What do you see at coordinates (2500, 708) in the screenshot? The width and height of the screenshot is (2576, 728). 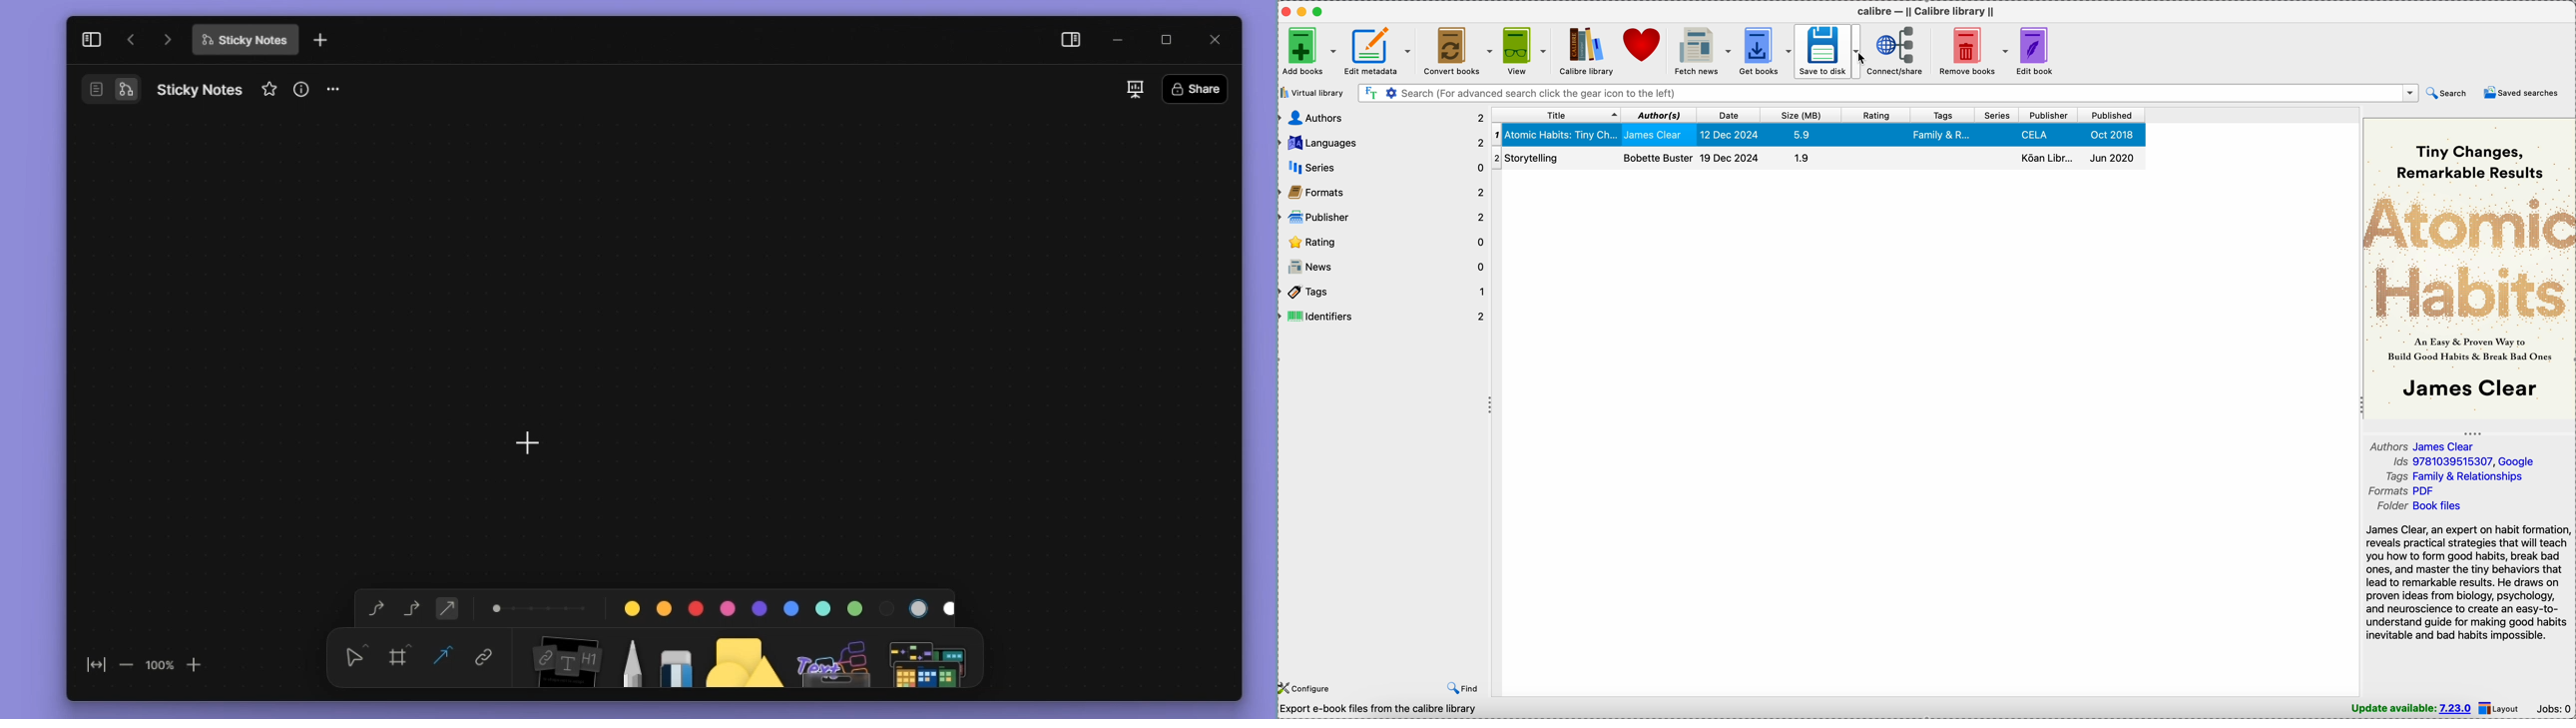 I see `layout` at bounding box center [2500, 708].